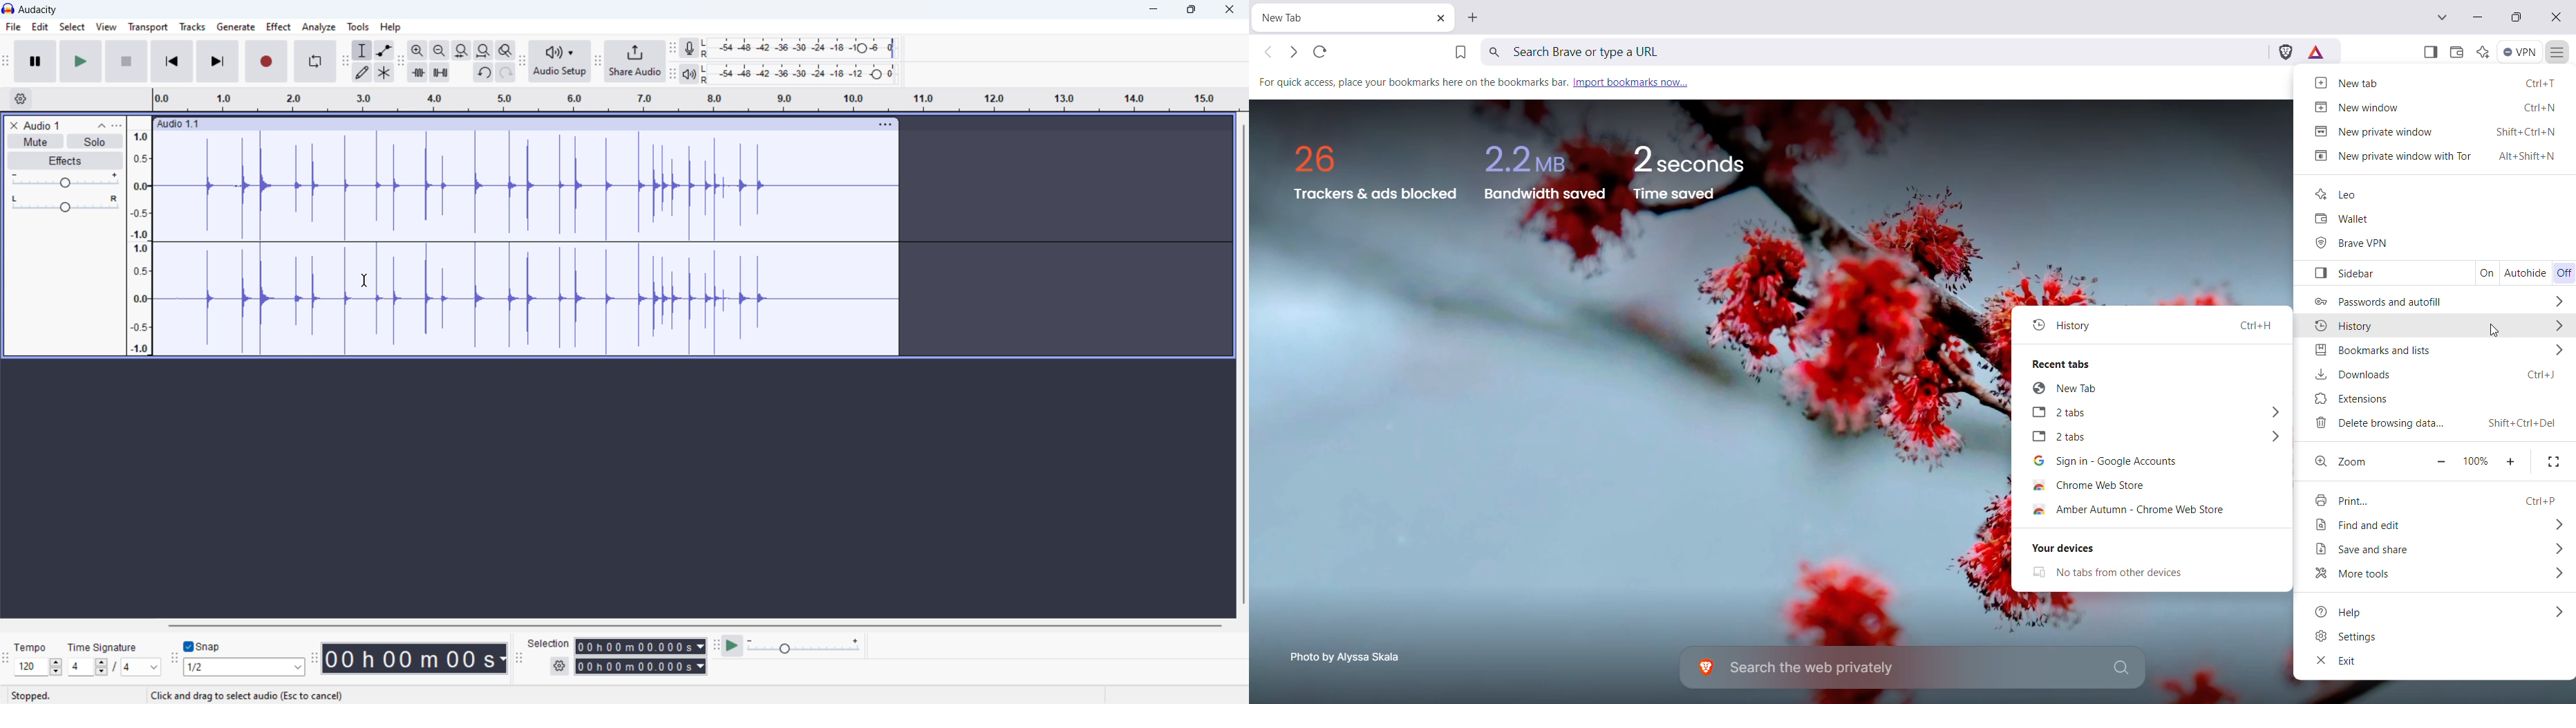 The height and width of the screenshot is (728, 2576). I want to click on redo, so click(506, 72).